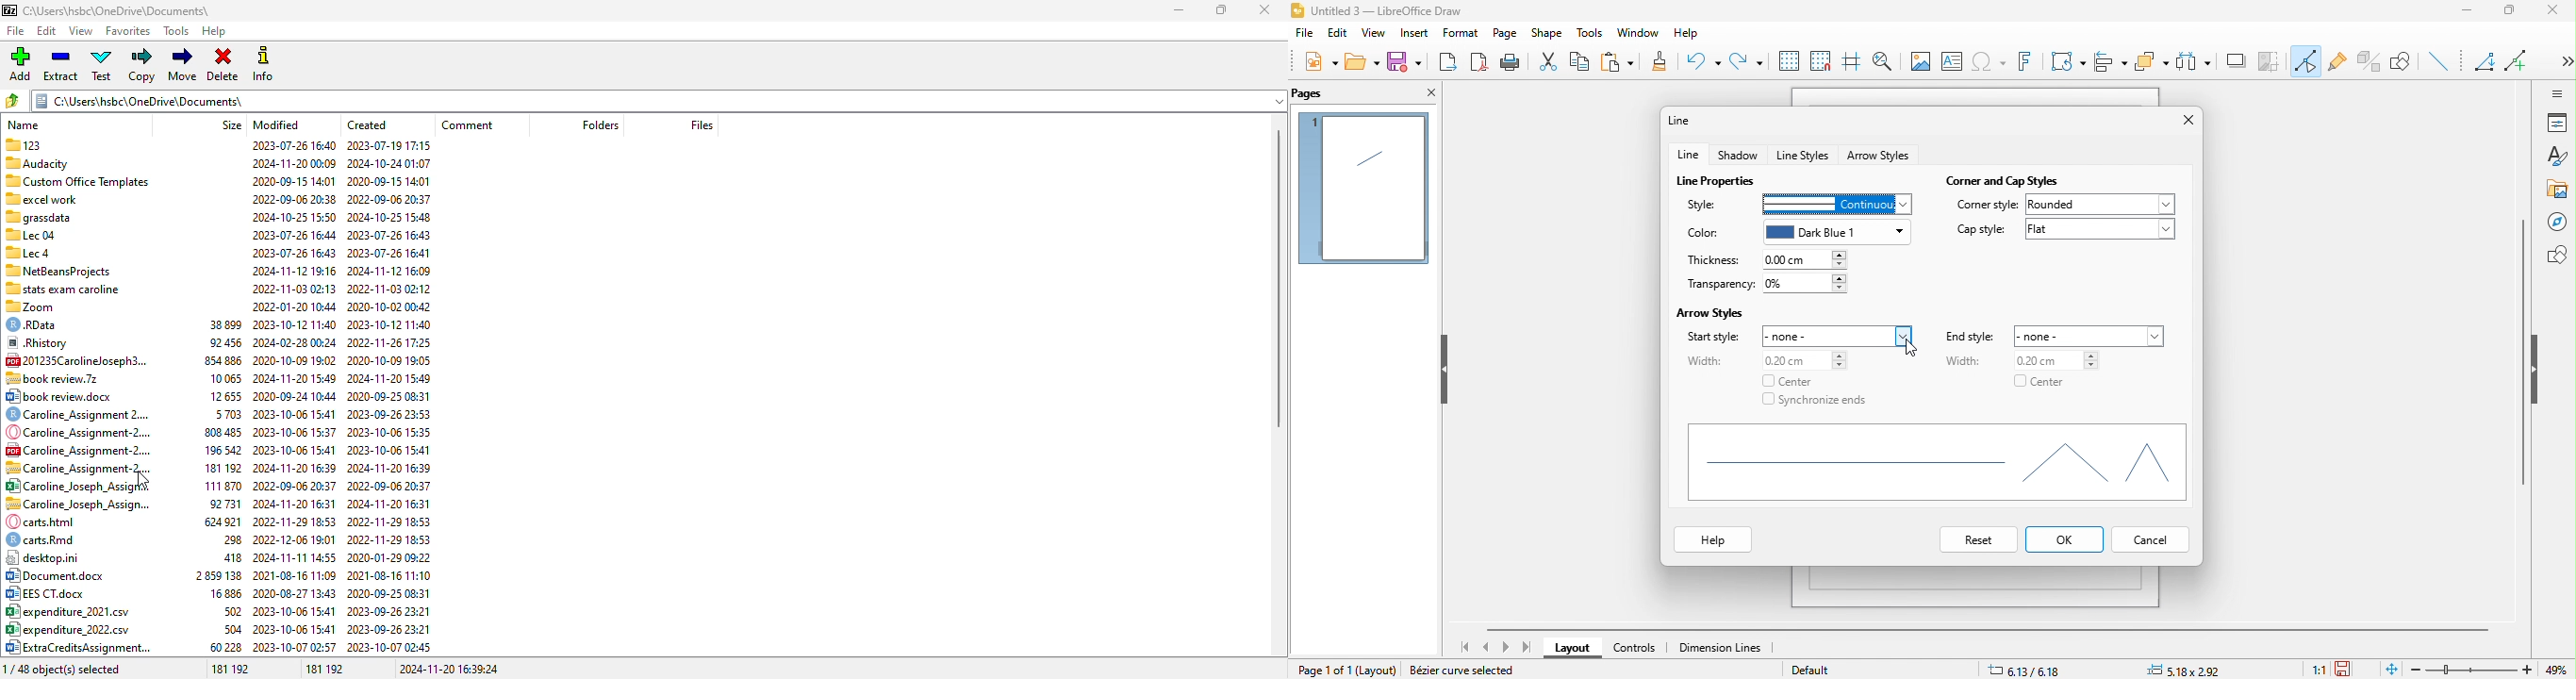 This screenshot has height=700, width=2576. Describe the element at coordinates (1882, 58) in the screenshot. I see `zoom and pan` at that location.